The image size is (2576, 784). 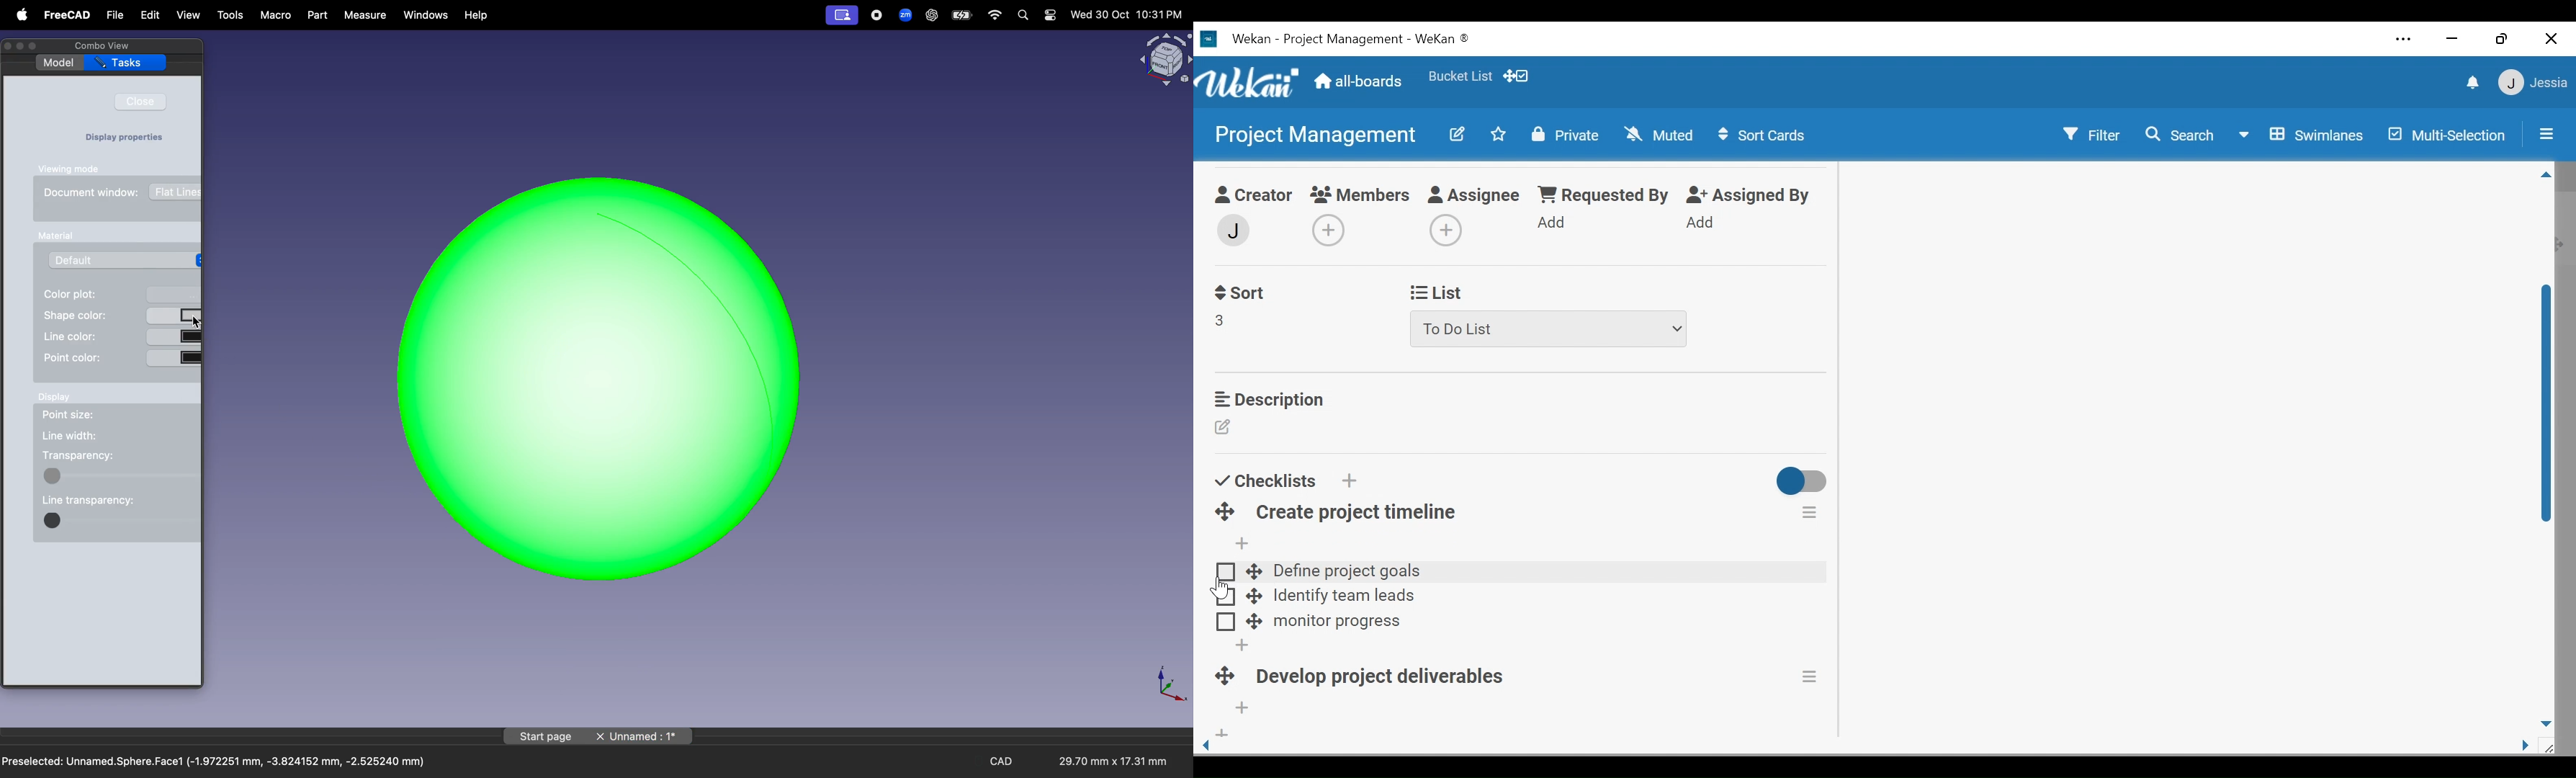 What do you see at coordinates (1226, 570) in the screenshot?
I see `(un)check ` at bounding box center [1226, 570].